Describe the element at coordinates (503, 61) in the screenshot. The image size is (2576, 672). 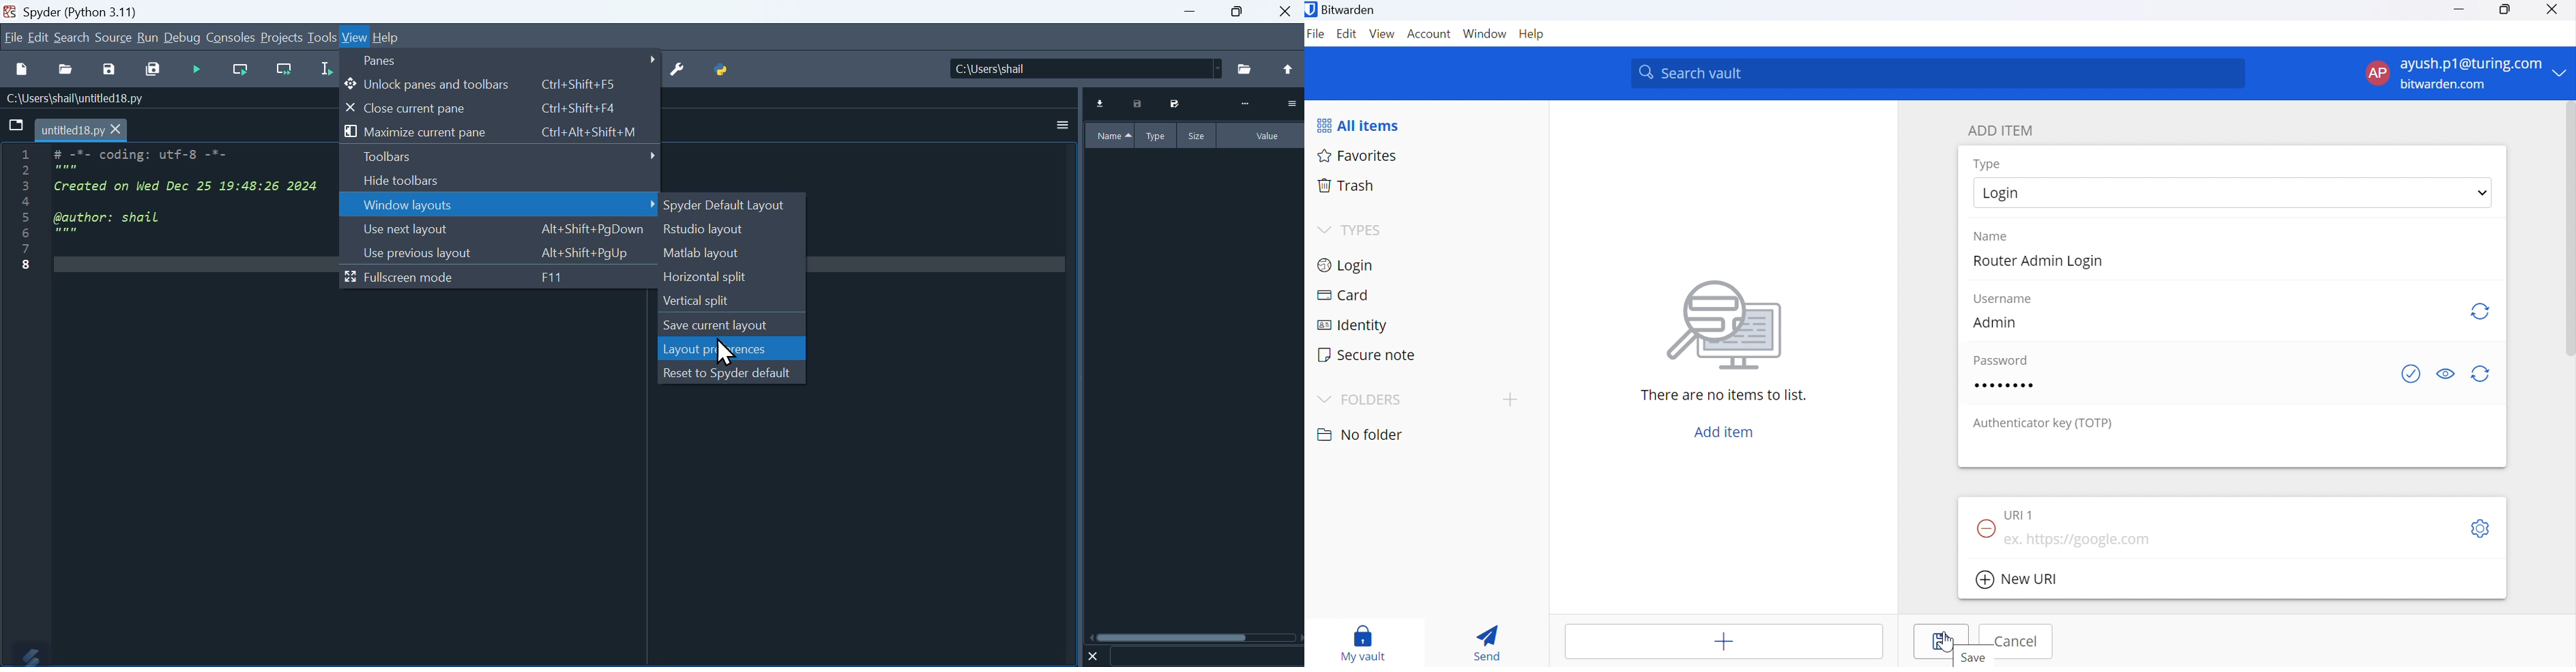
I see `panes` at that location.